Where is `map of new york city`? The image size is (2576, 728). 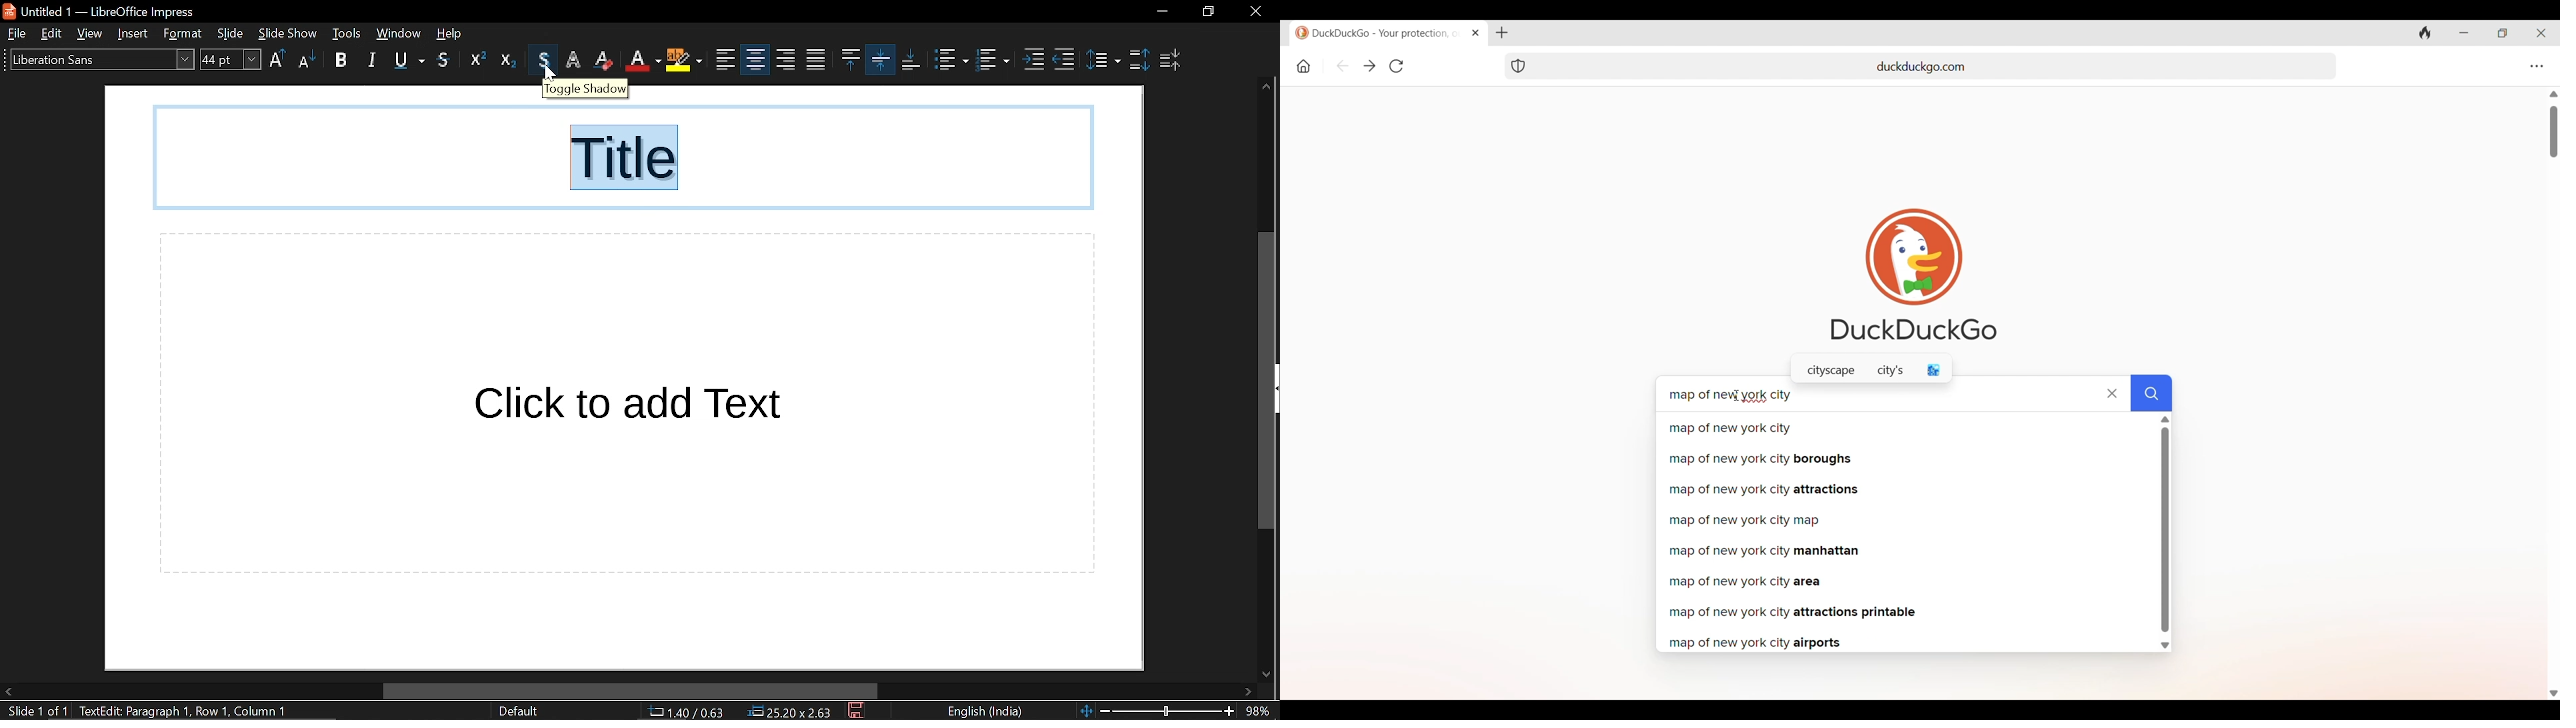
map of new york city is located at coordinates (1731, 395).